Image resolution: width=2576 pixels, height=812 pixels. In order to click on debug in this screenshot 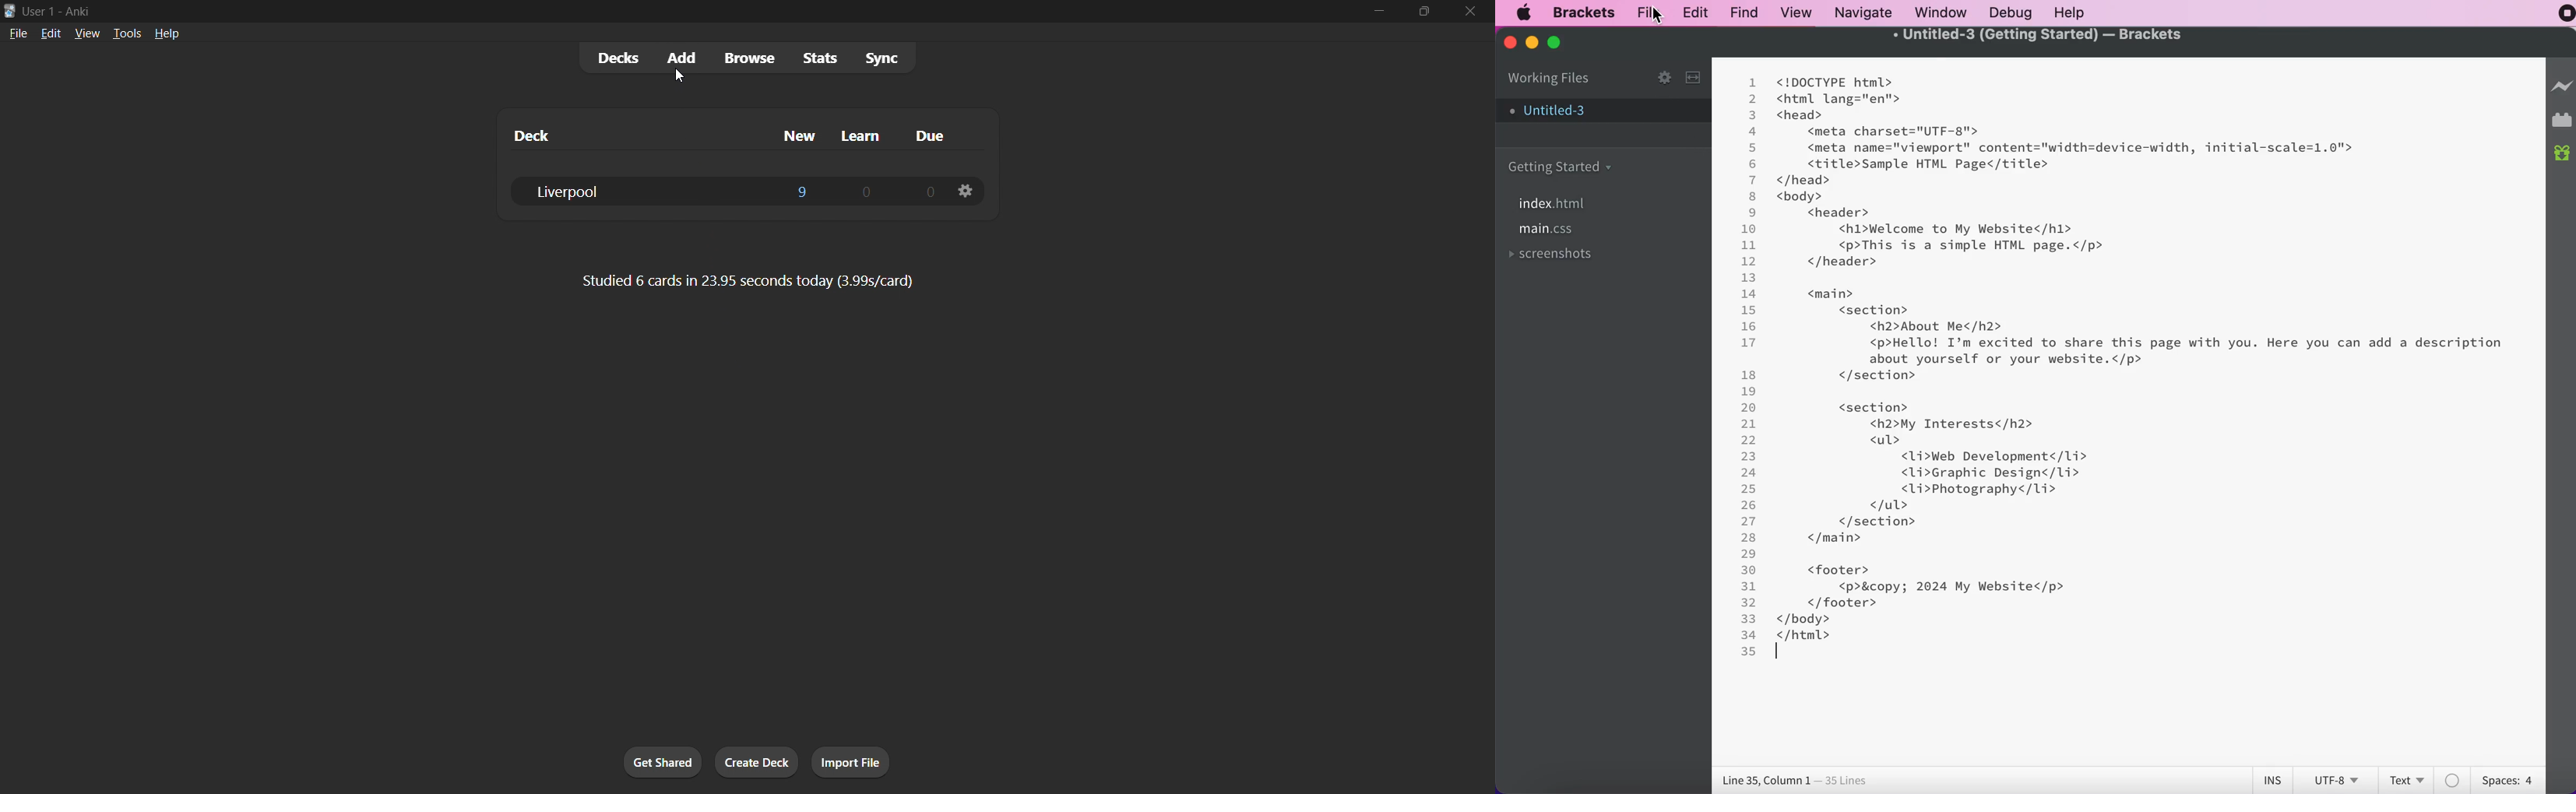, I will do `click(2016, 12)`.